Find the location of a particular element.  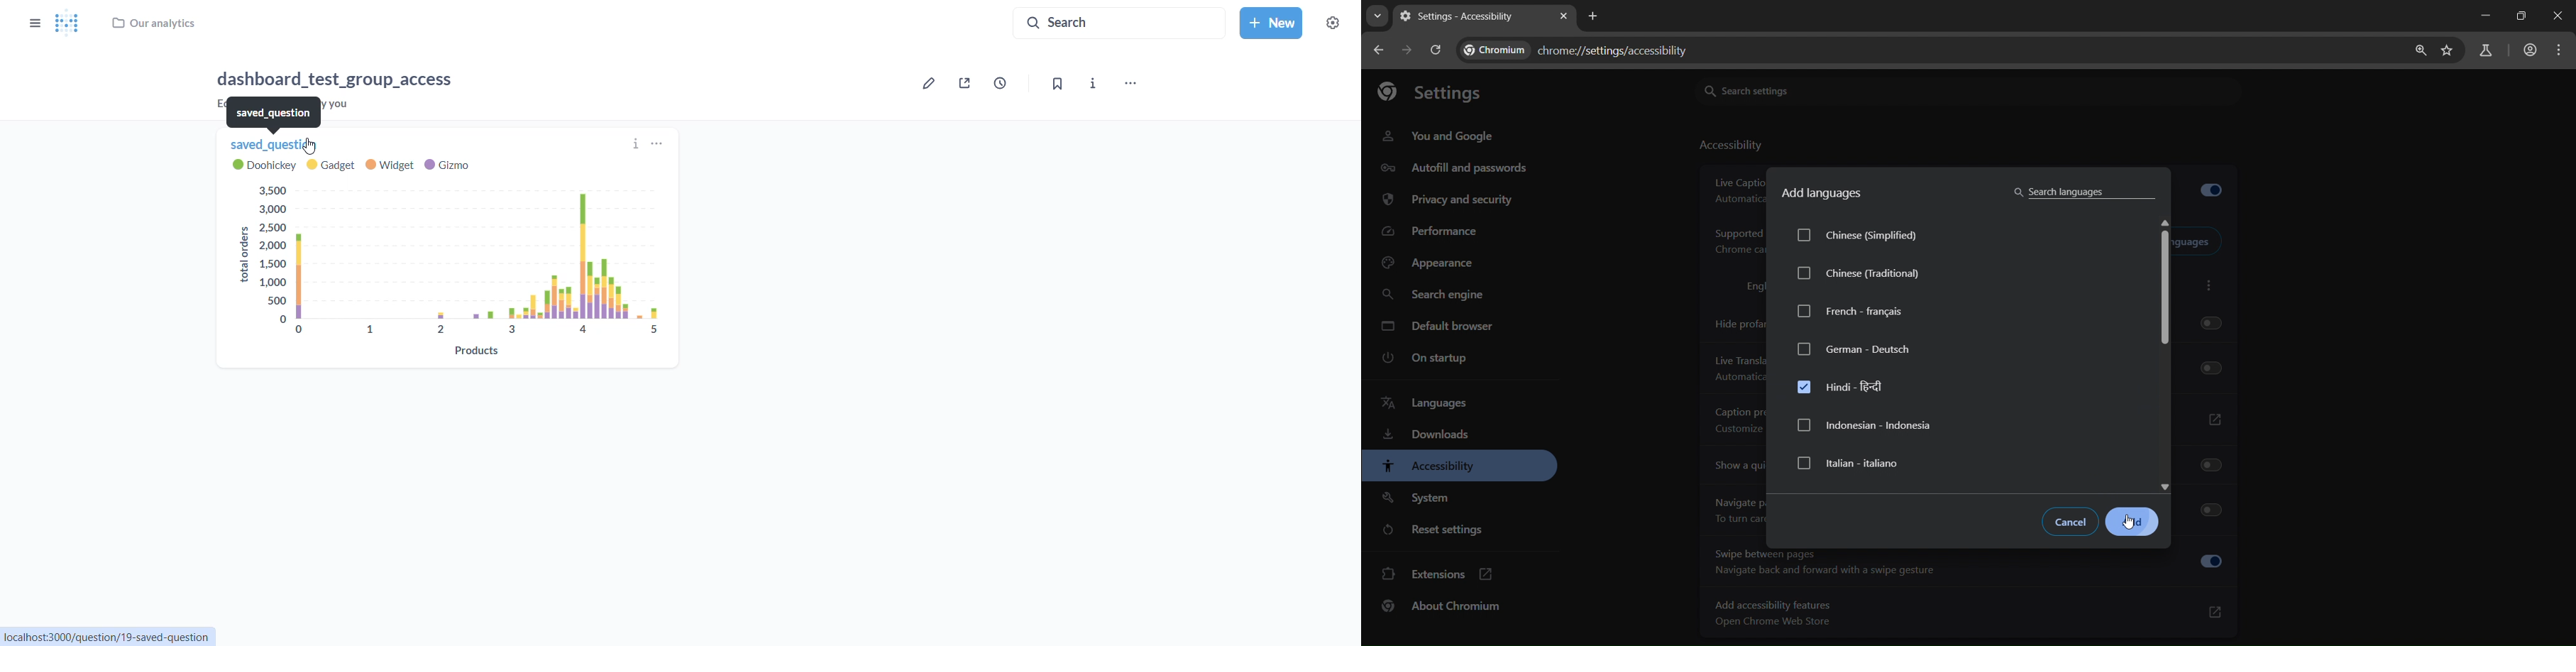

menu is located at coordinates (2561, 51).